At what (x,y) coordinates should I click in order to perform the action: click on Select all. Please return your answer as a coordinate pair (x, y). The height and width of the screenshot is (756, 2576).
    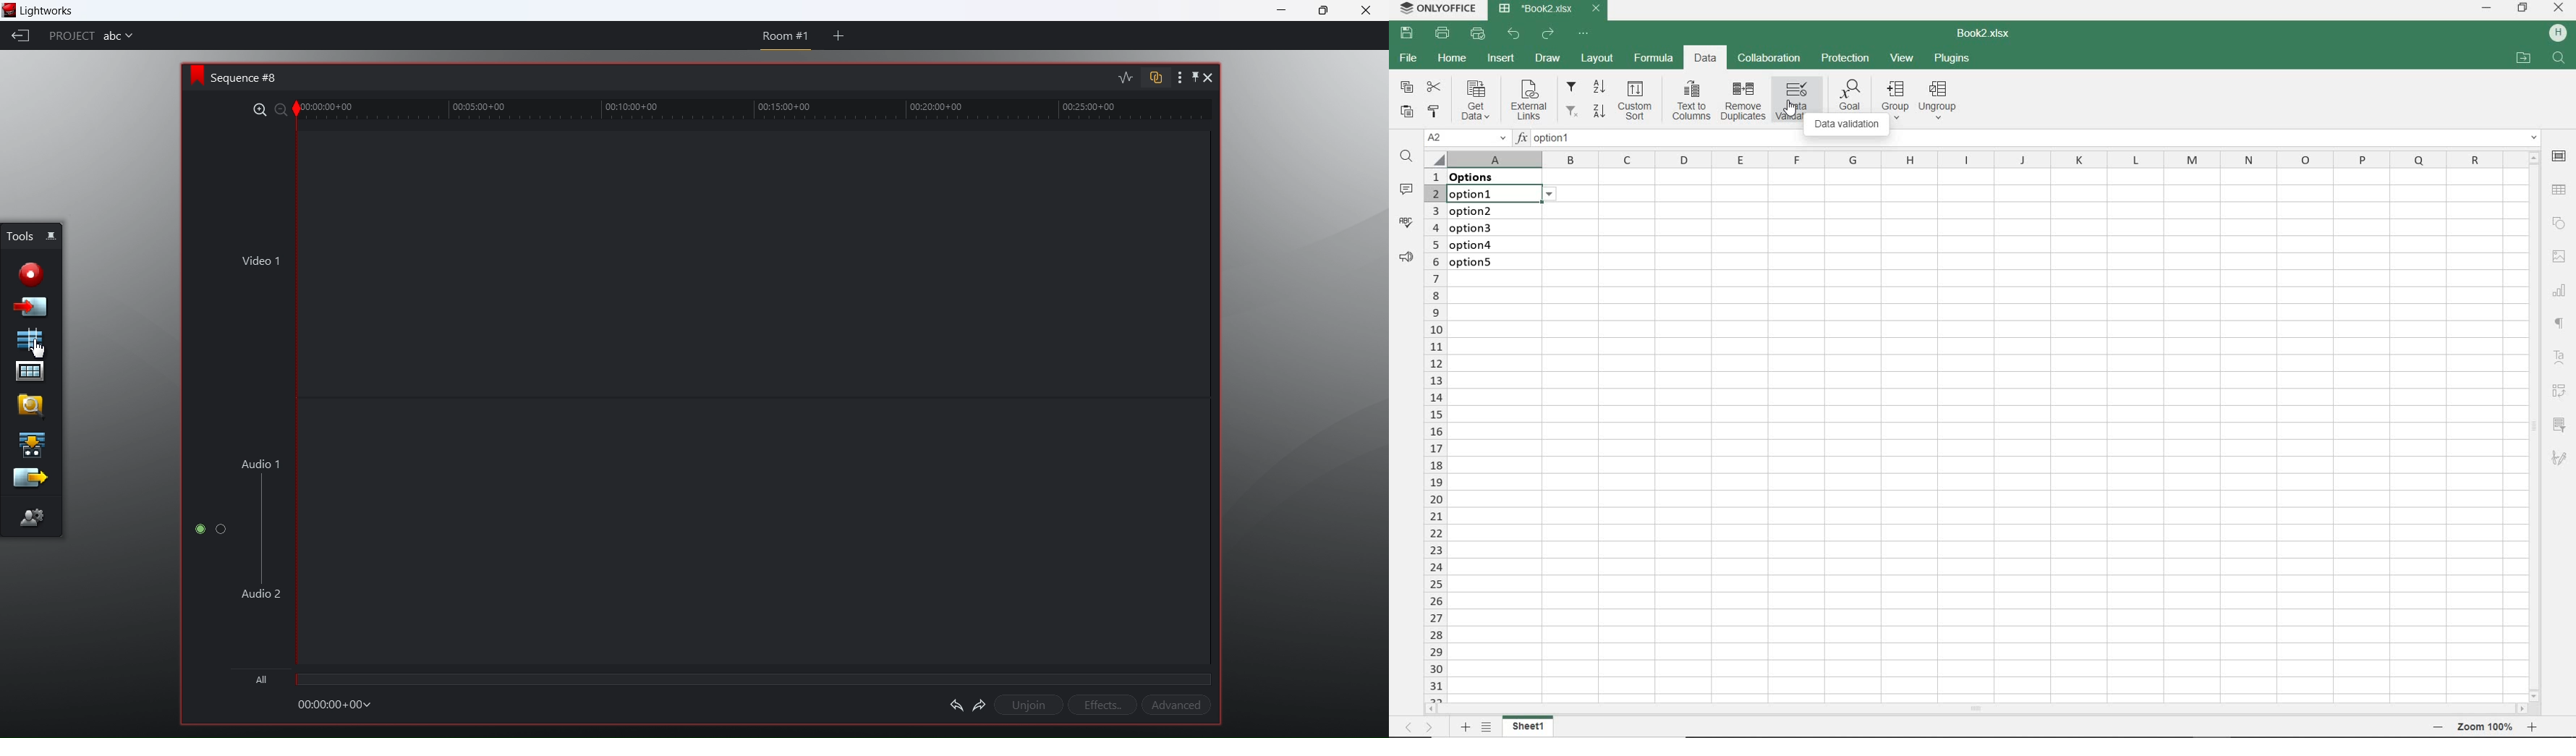
    Looking at the image, I should click on (1435, 157).